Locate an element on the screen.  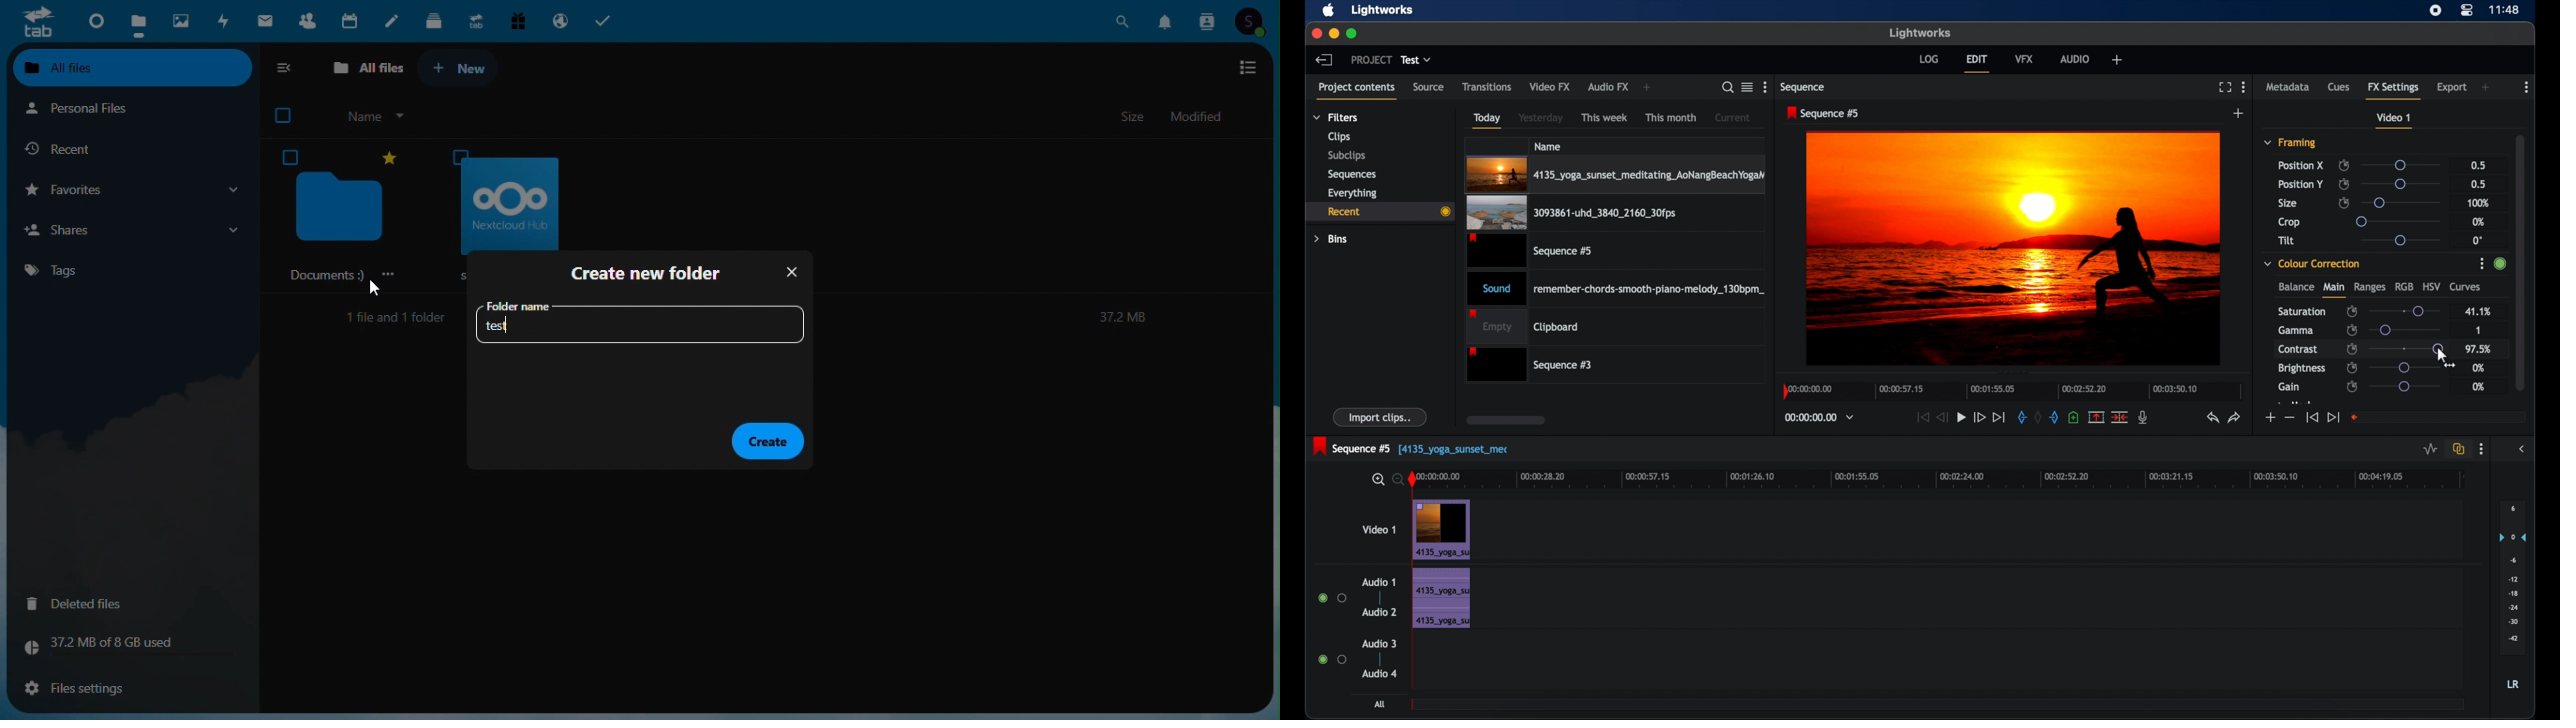
video 1 is located at coordinates (2395, 121).